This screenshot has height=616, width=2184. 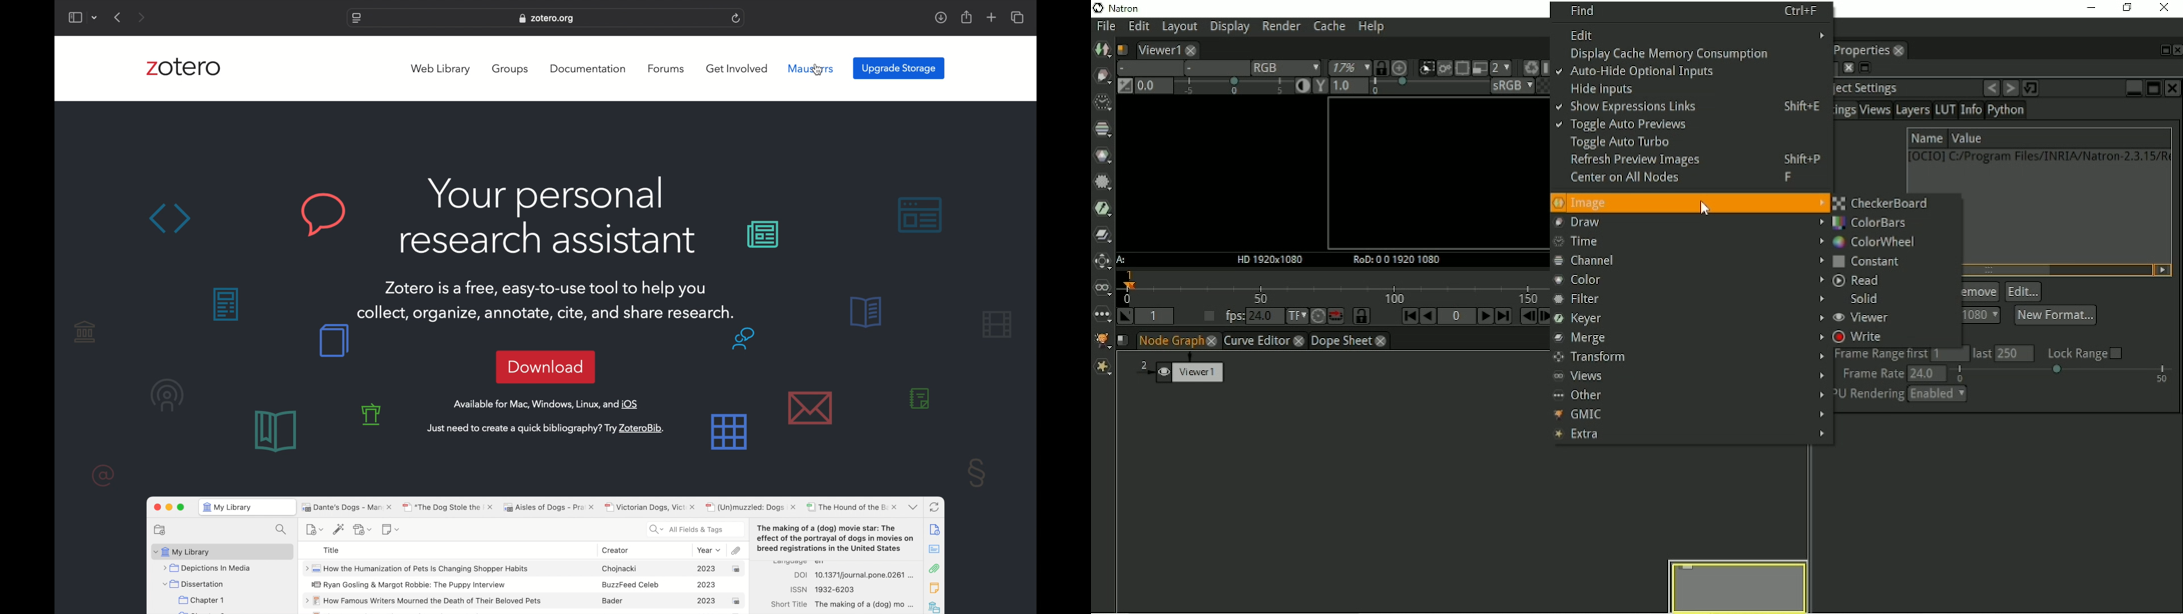 What do you see at coordinates (992, 17) in the screenshot?
I see `new tab` at bounding box center [992, 17].